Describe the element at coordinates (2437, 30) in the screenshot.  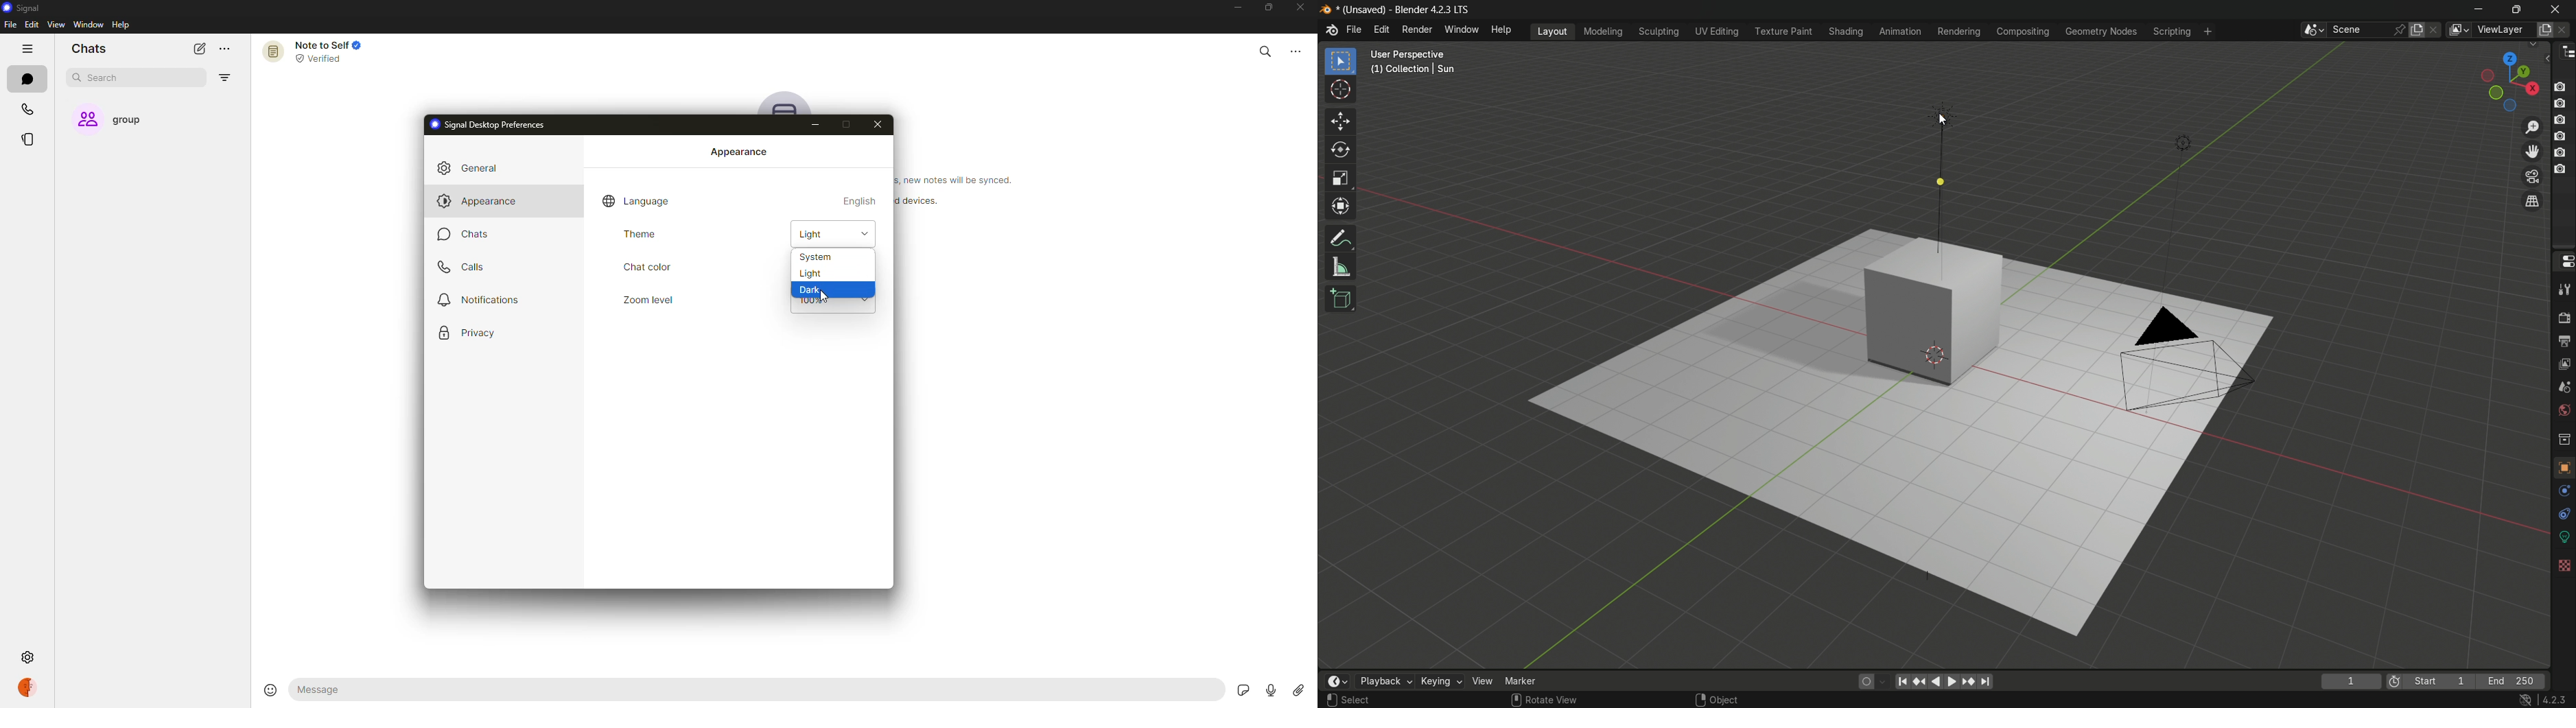
I see `delete scene` at that location.